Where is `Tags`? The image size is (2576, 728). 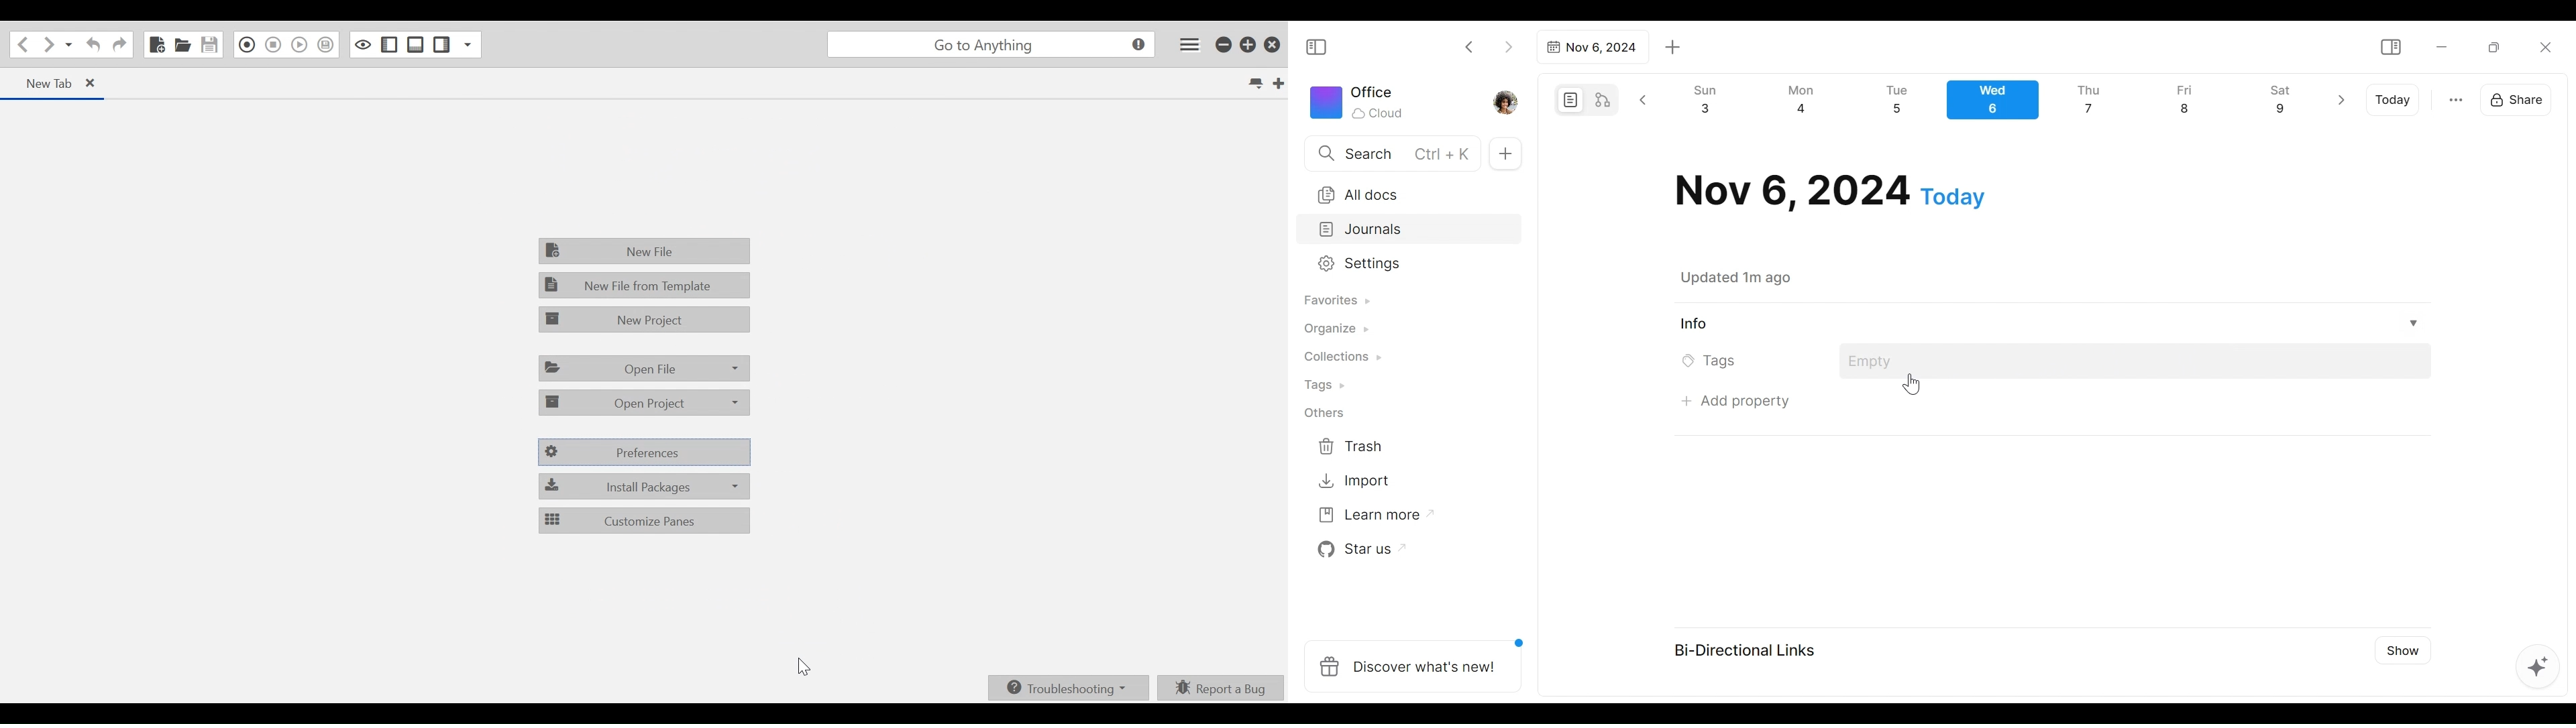 Tags is located at coordinates (1713, 361).